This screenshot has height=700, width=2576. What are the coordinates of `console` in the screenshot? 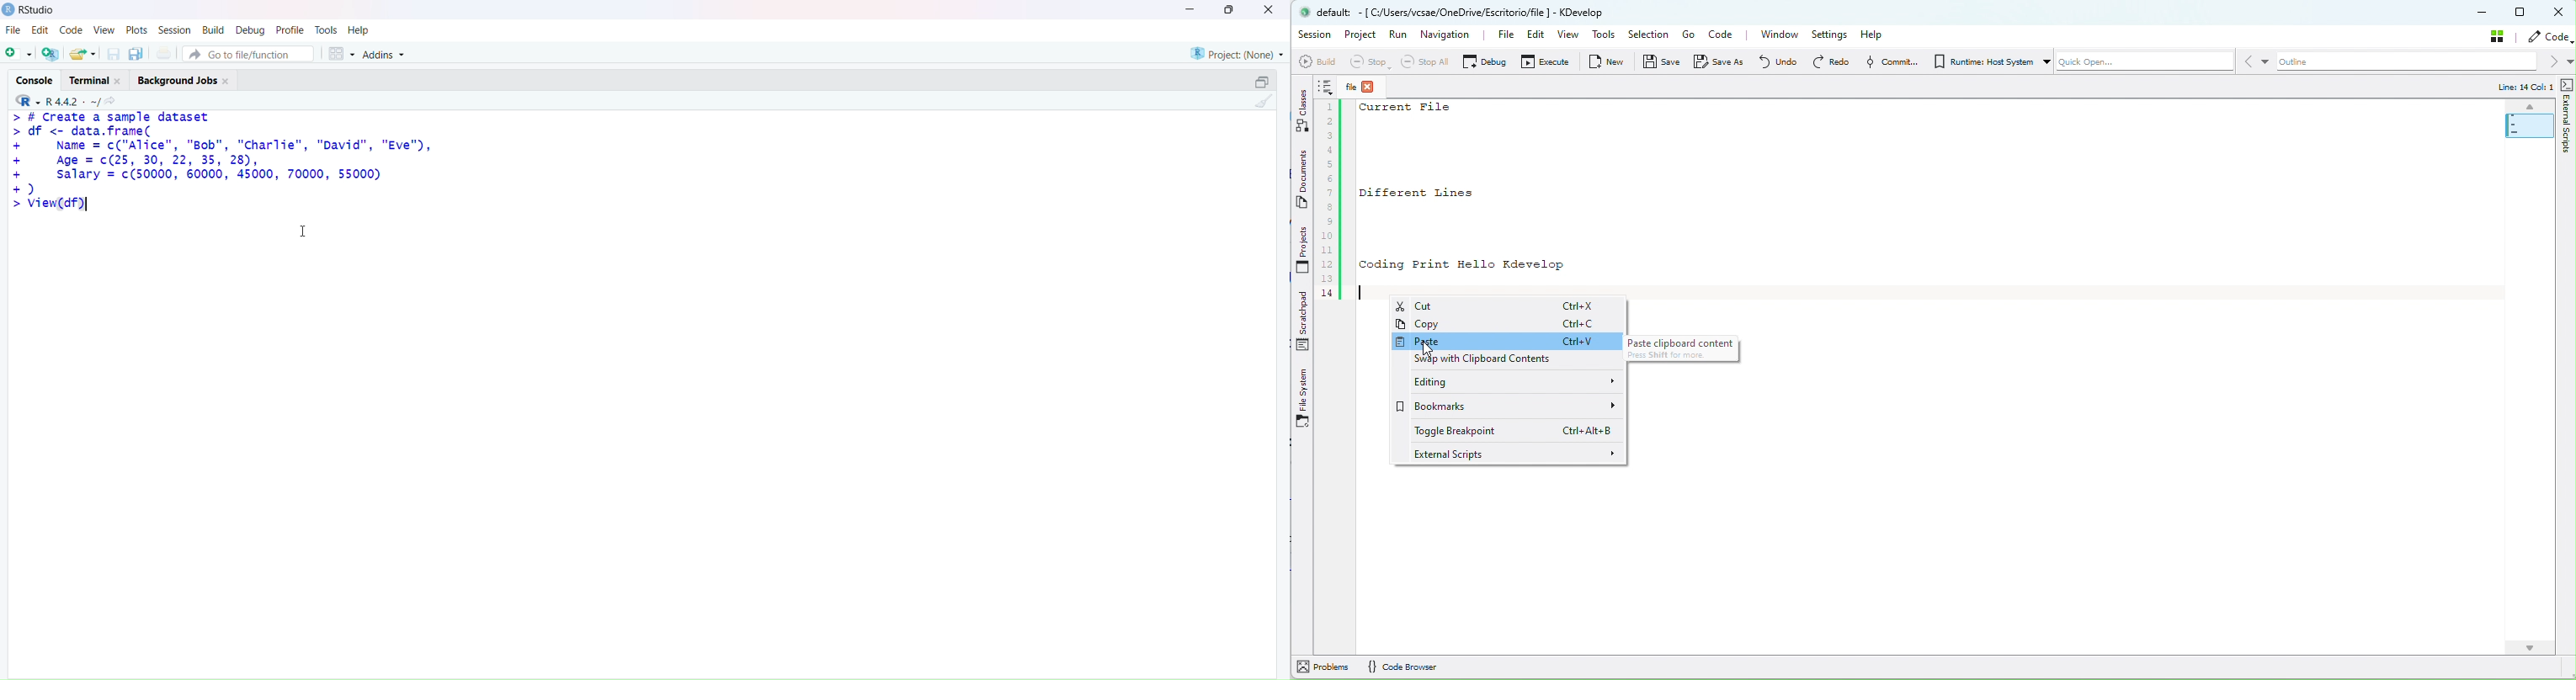 It's located at (35, 81).